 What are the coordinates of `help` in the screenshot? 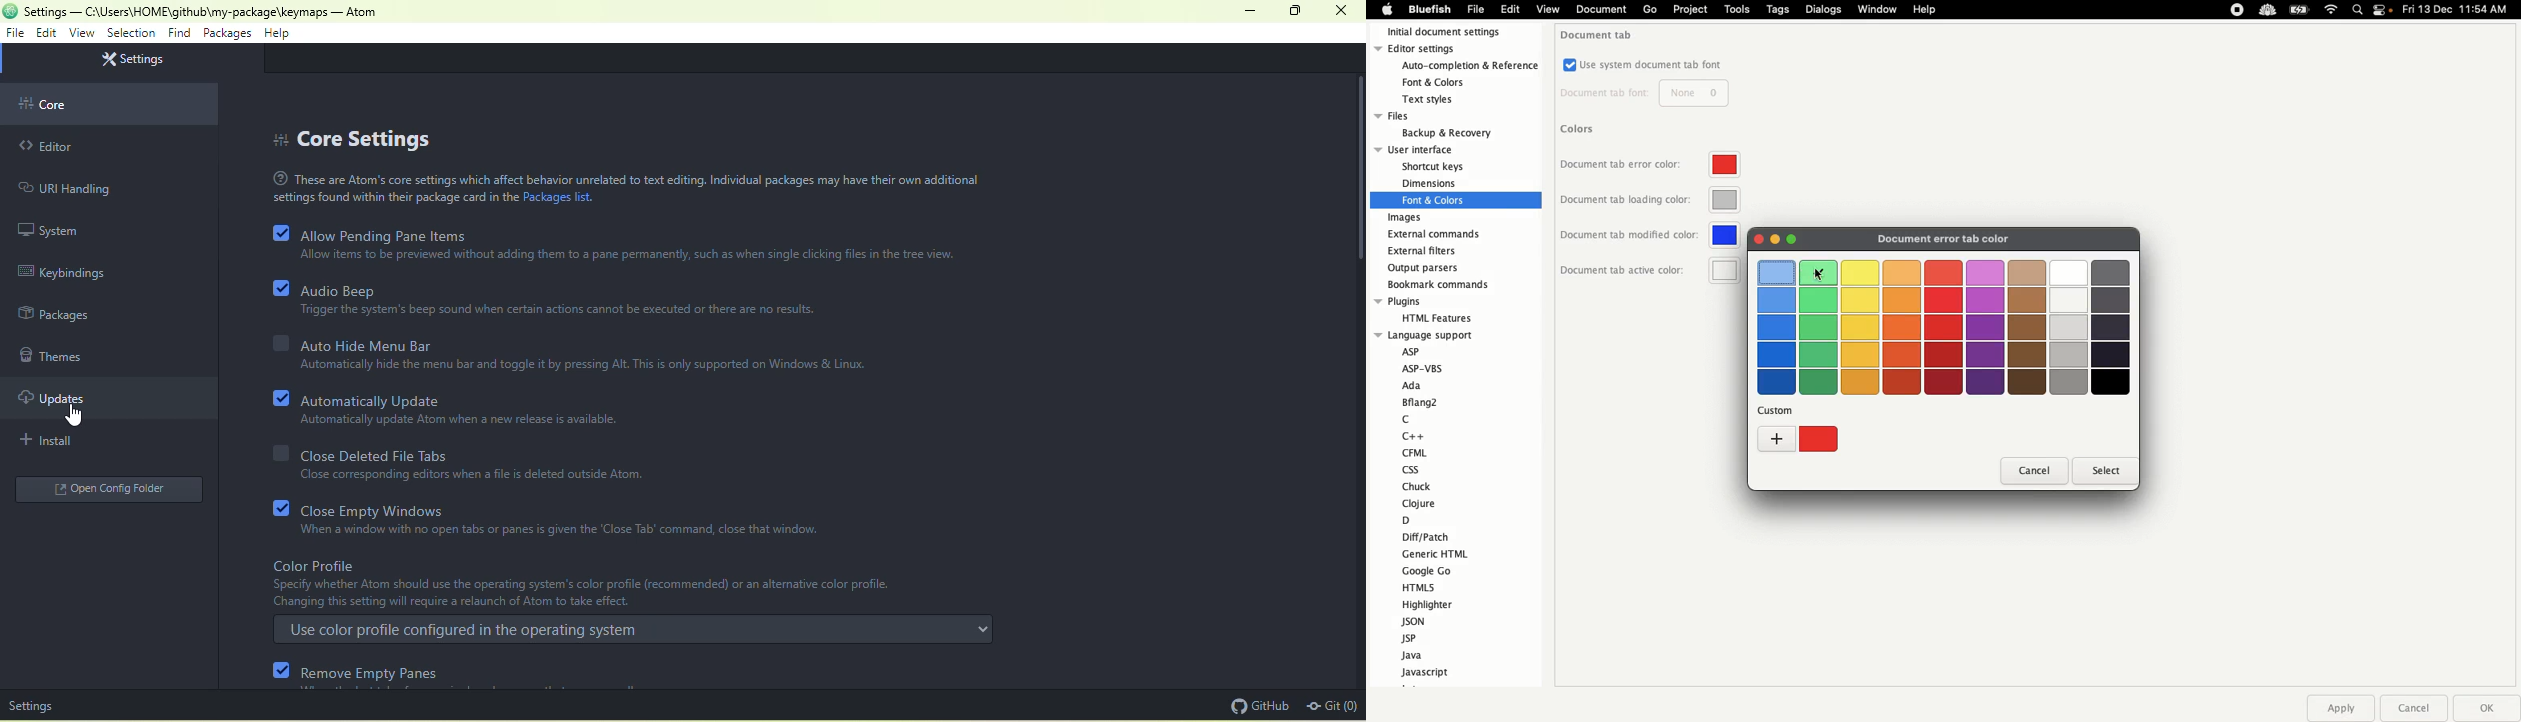 It's located at (280, 35).